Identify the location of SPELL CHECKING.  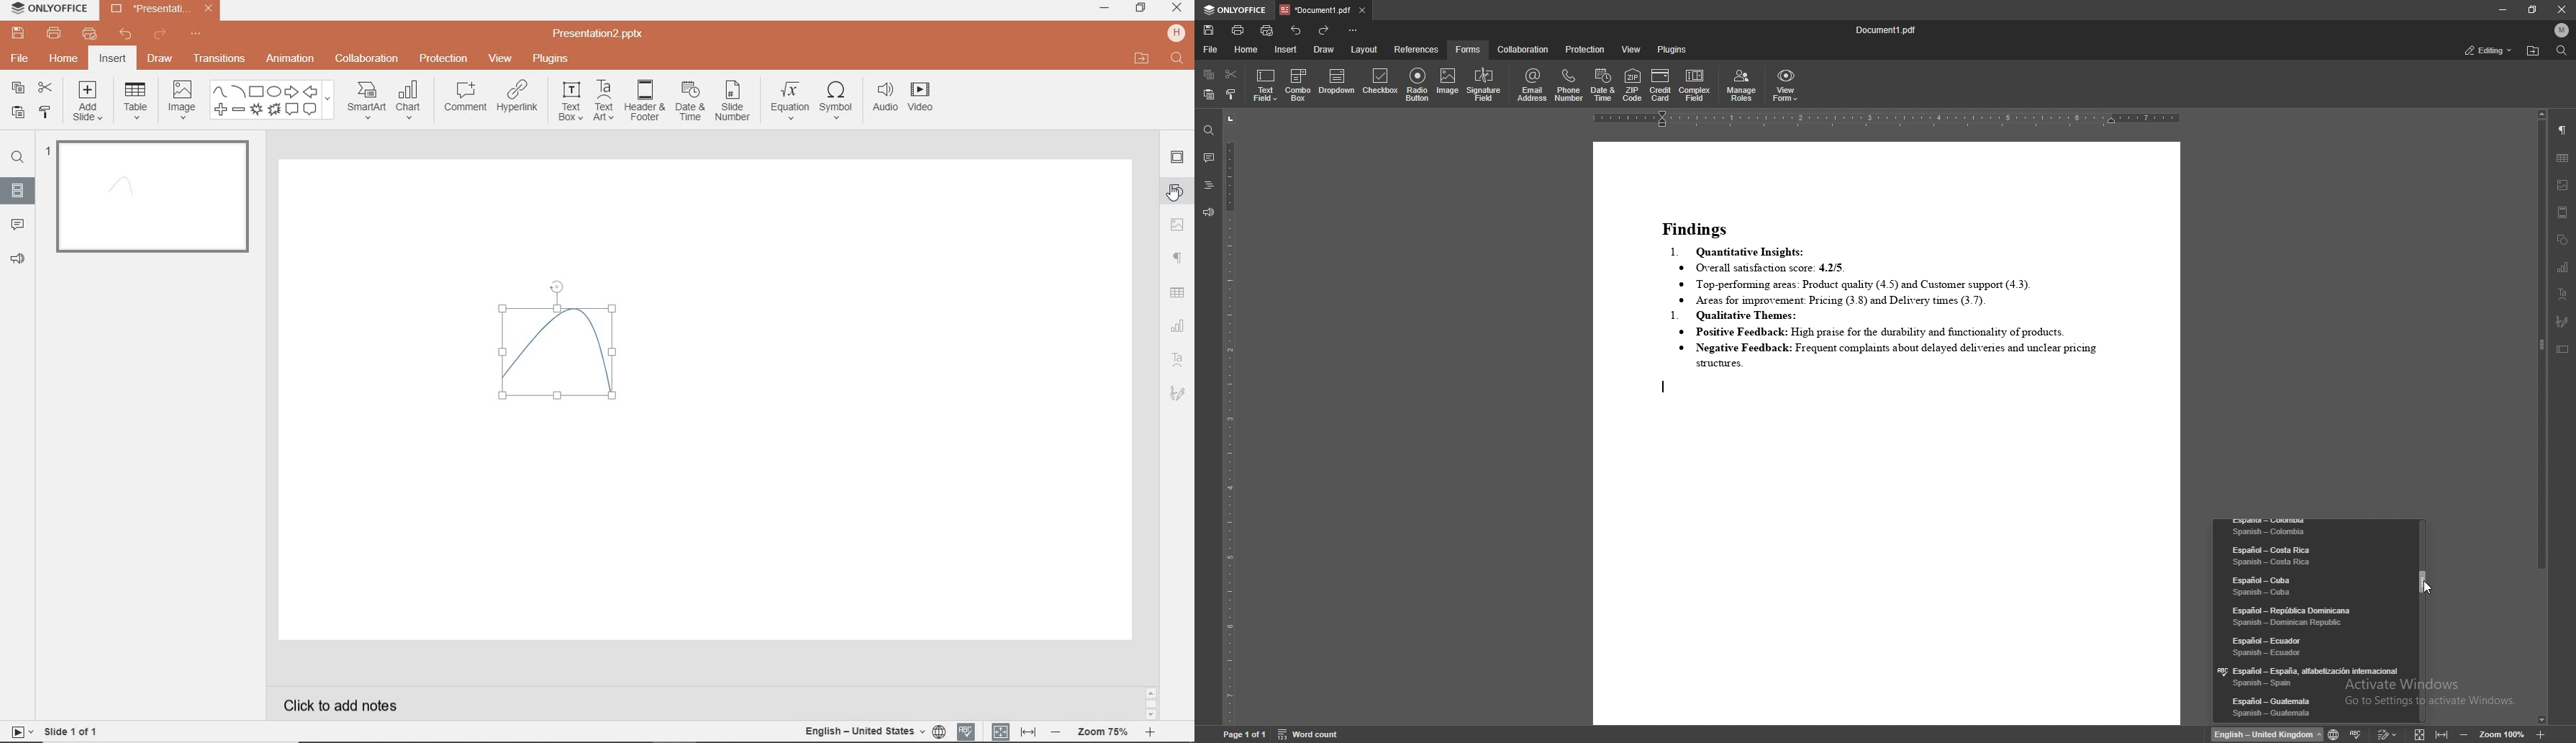
(967, 730).